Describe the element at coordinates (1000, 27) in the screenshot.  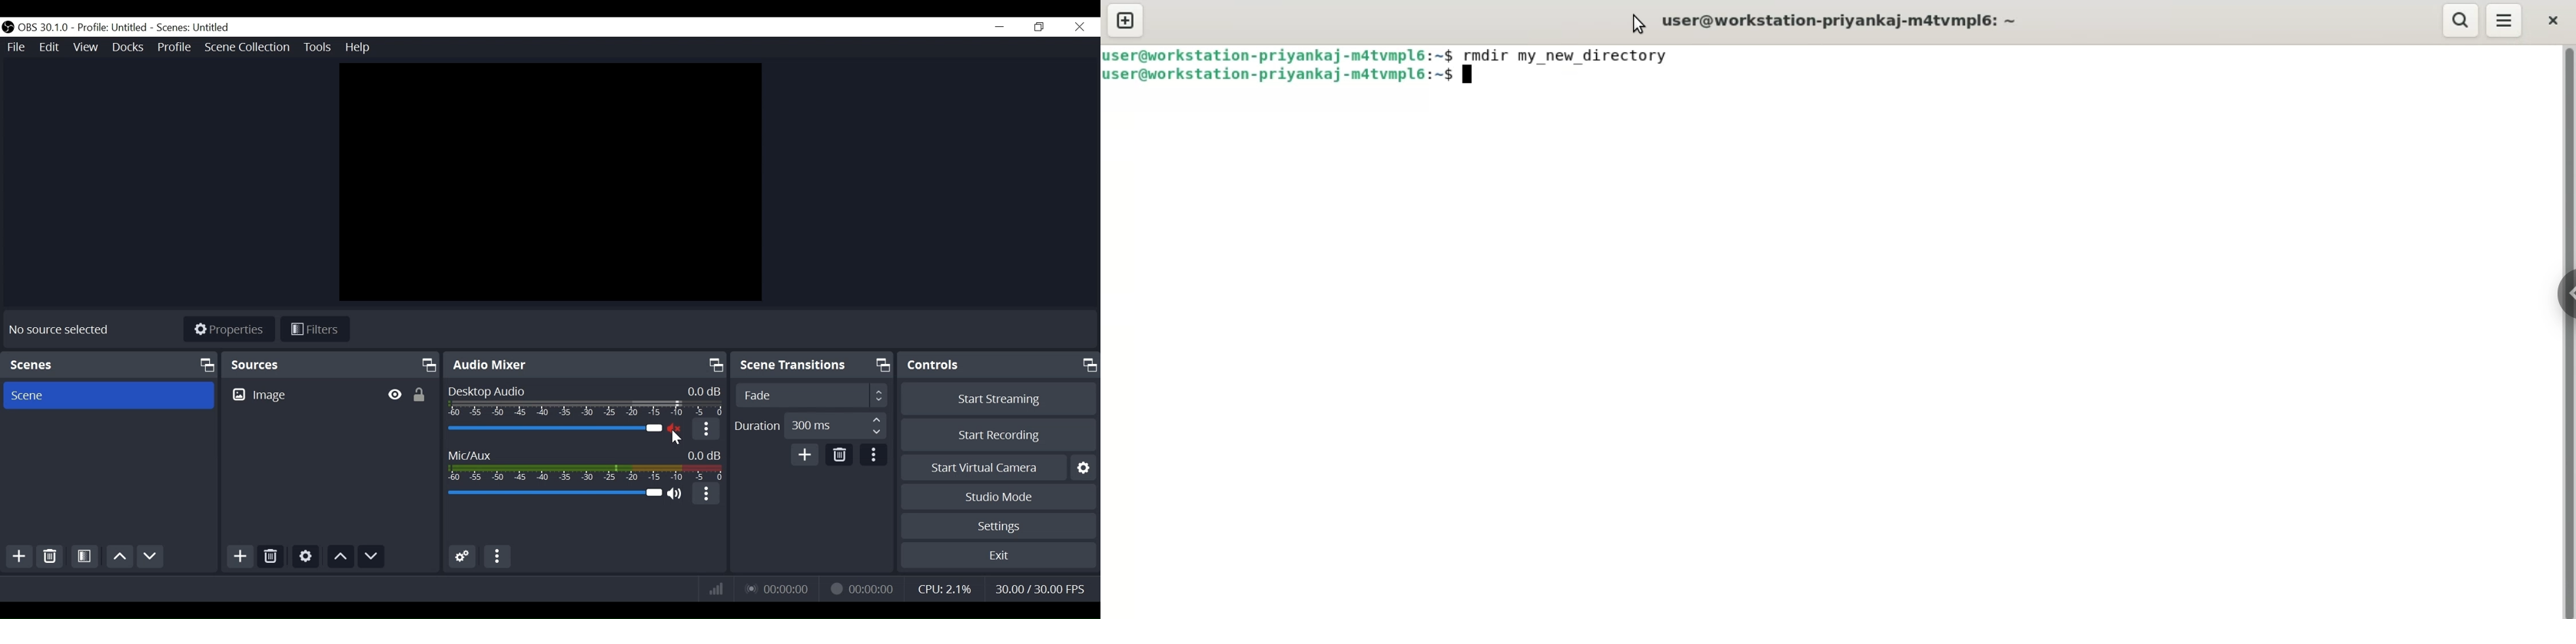
I see `minimize` at that location.